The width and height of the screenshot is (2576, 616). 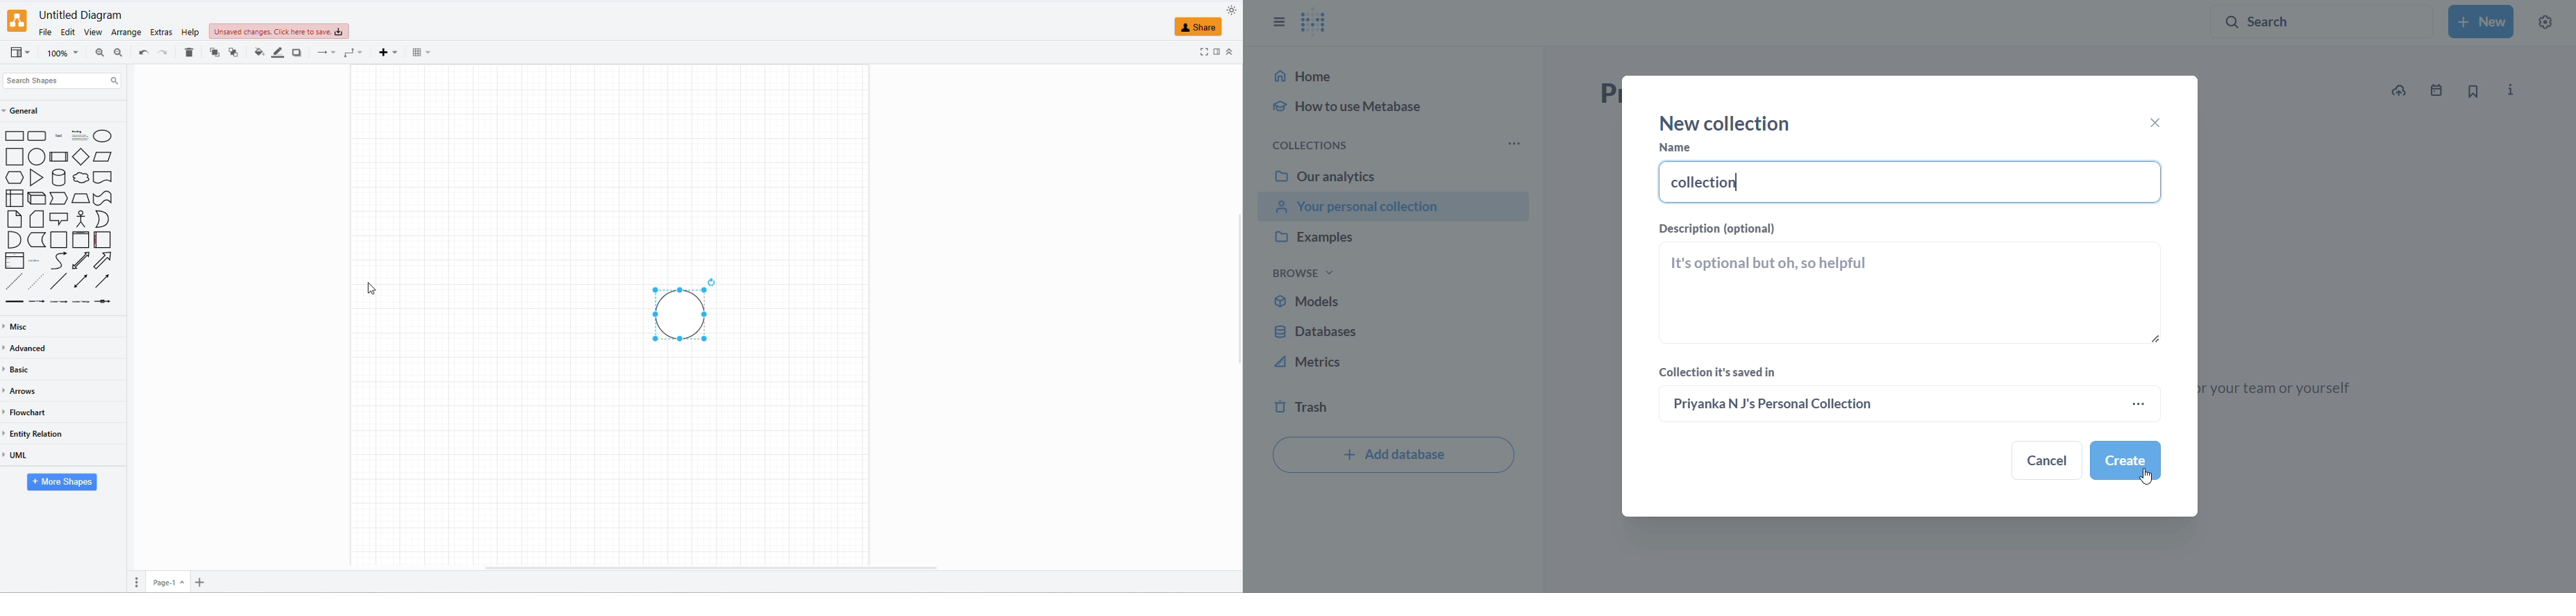 What do you see at coordinates (13, 240) in the screenshot?
I see `AND` at bounding box center [13, 240].